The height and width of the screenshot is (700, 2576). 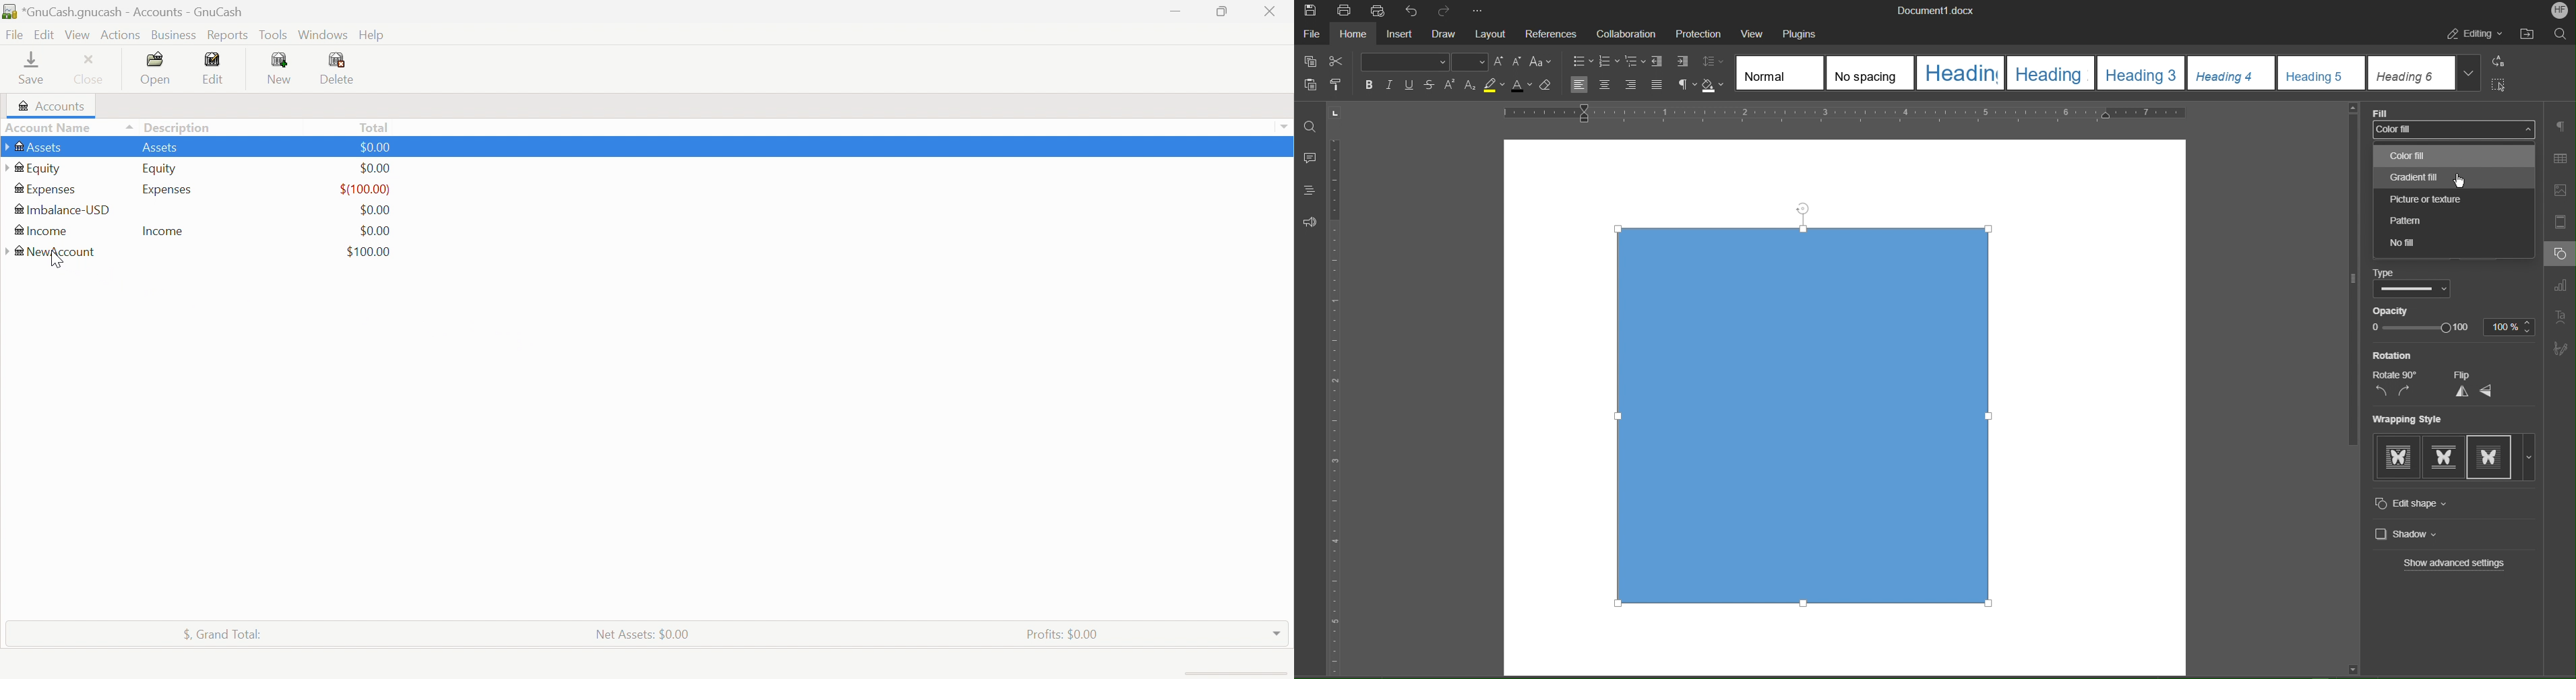 What do you see at coordinates (1703, 33) in the screenshot?
I see `` at bounding box center [1703, 33].